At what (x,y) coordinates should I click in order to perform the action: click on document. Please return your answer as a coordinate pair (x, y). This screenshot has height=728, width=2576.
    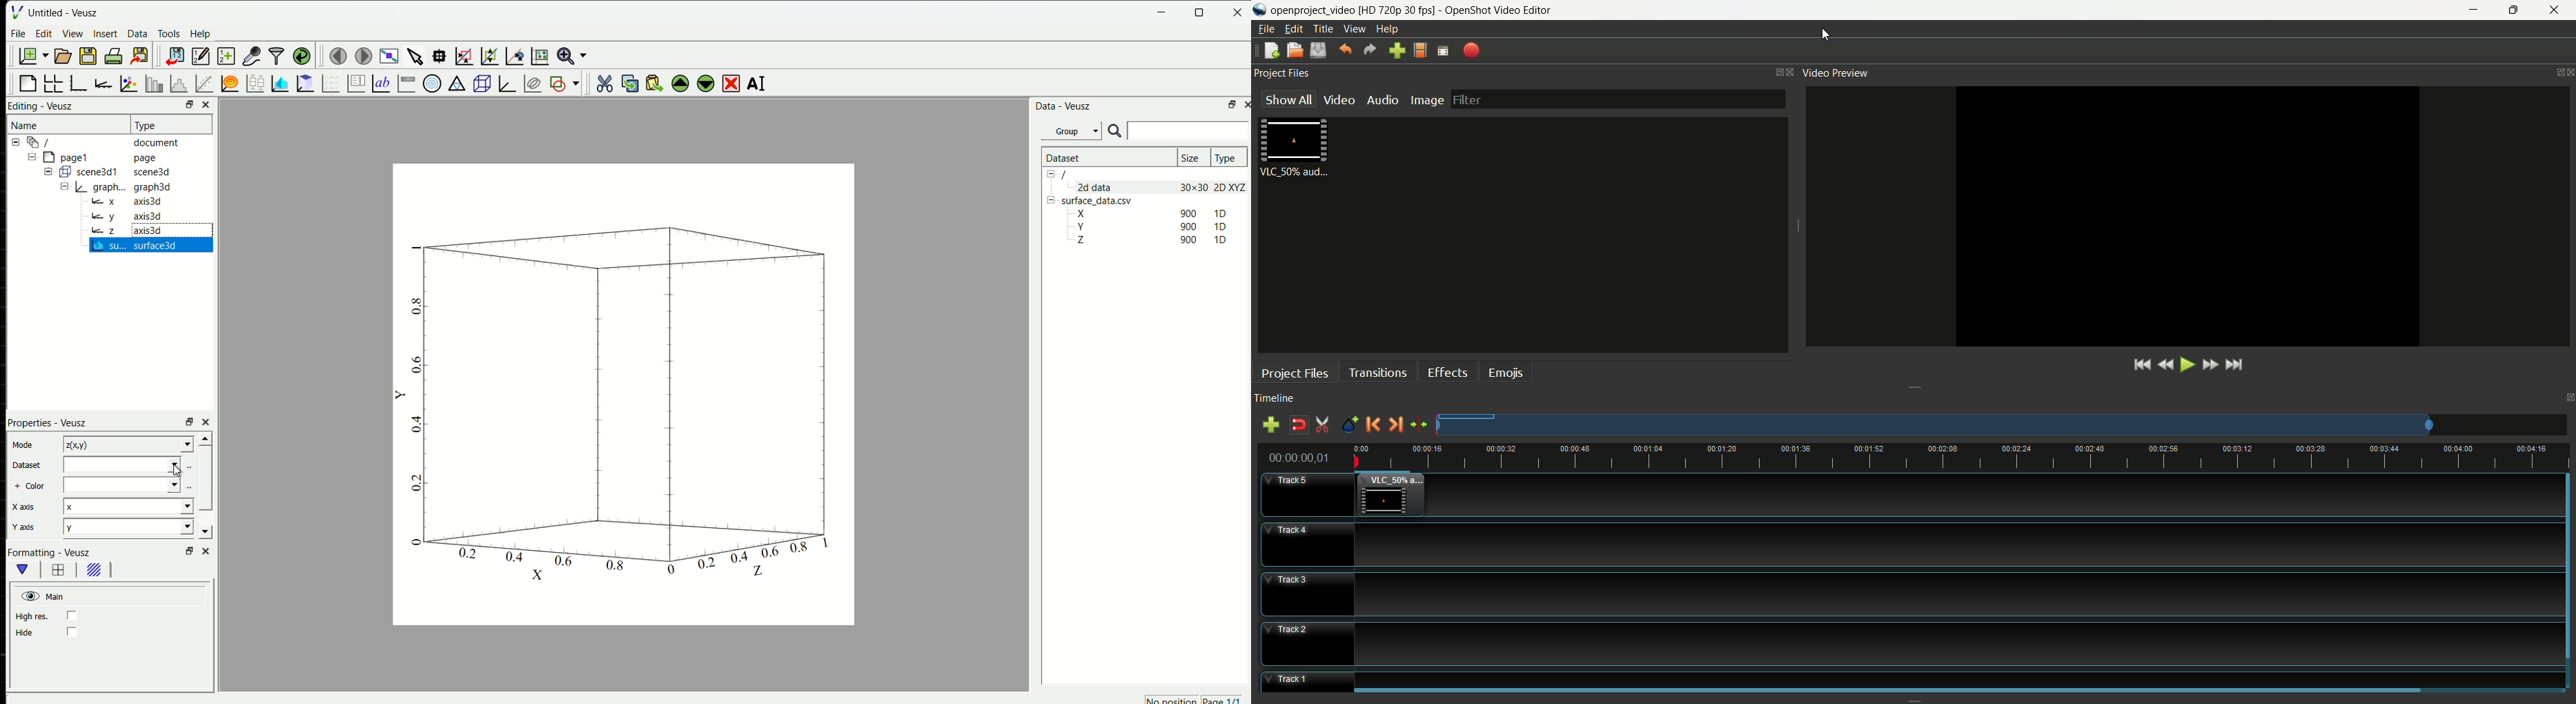
    Looking at the image, I should click on (156, 143).